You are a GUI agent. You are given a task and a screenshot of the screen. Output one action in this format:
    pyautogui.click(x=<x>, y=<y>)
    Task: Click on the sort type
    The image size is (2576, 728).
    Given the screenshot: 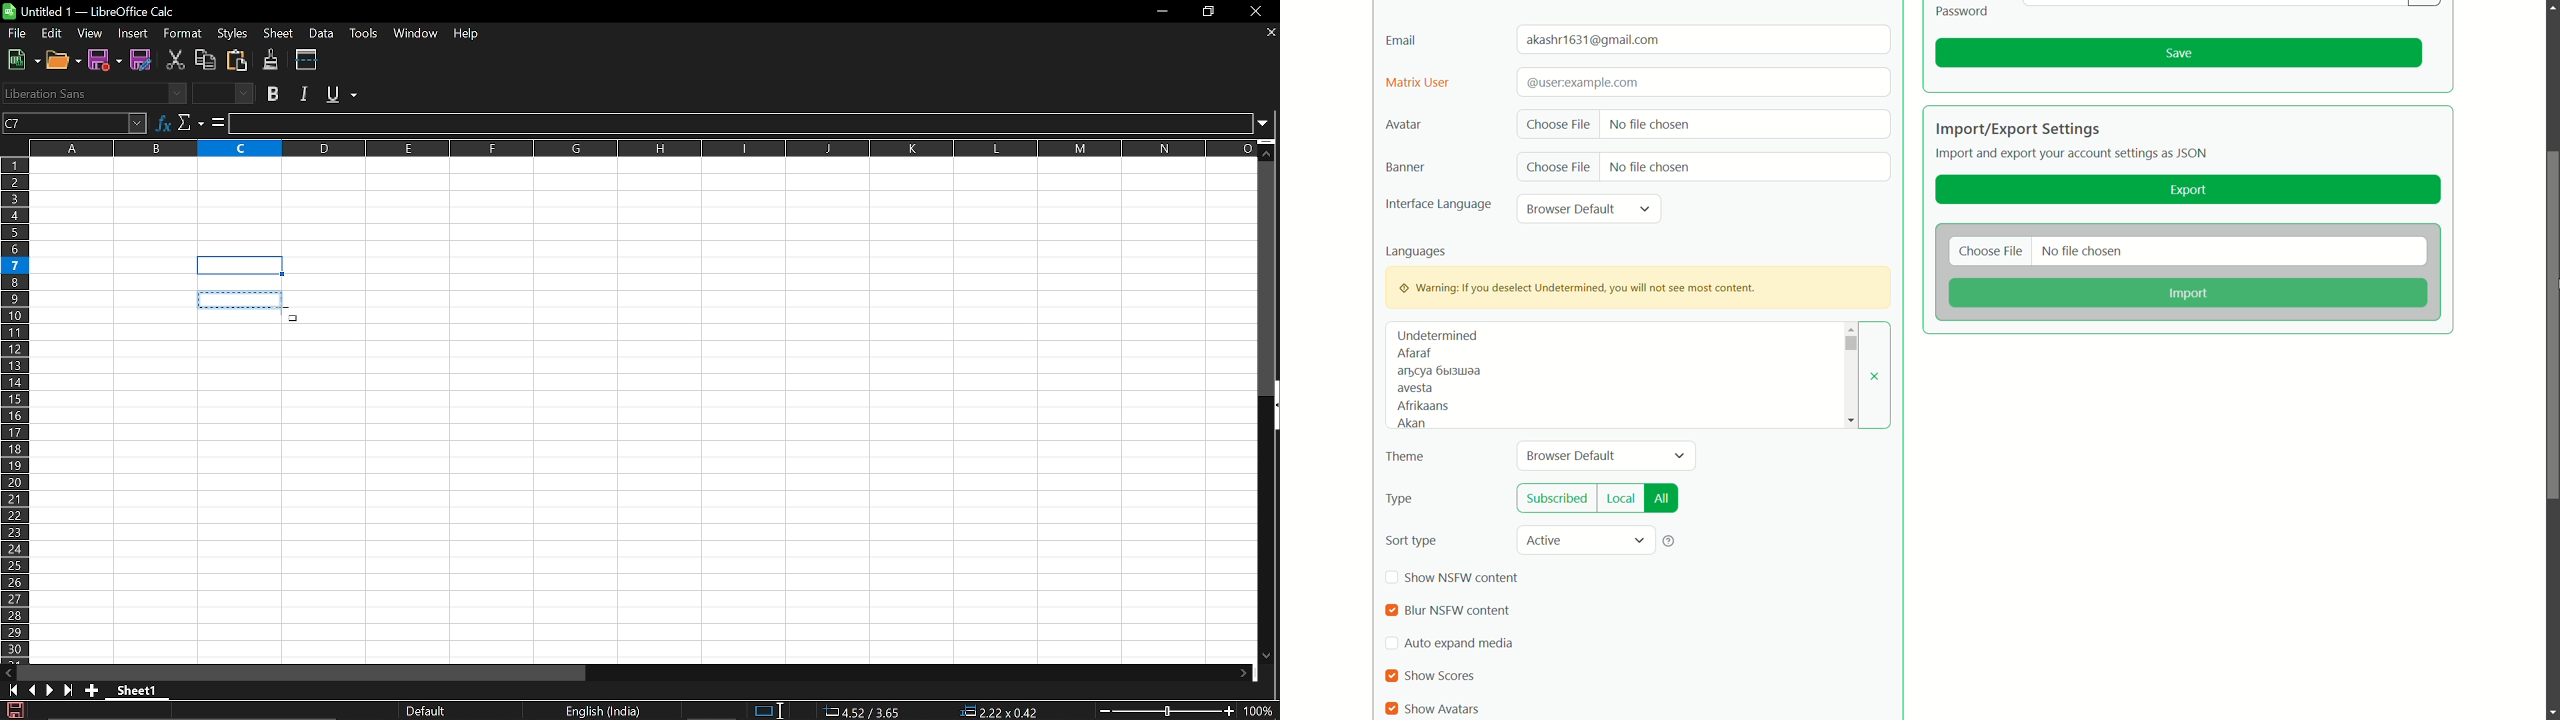 What is the action you would take?
    pyautogui.click(x=1411, y=541)
    